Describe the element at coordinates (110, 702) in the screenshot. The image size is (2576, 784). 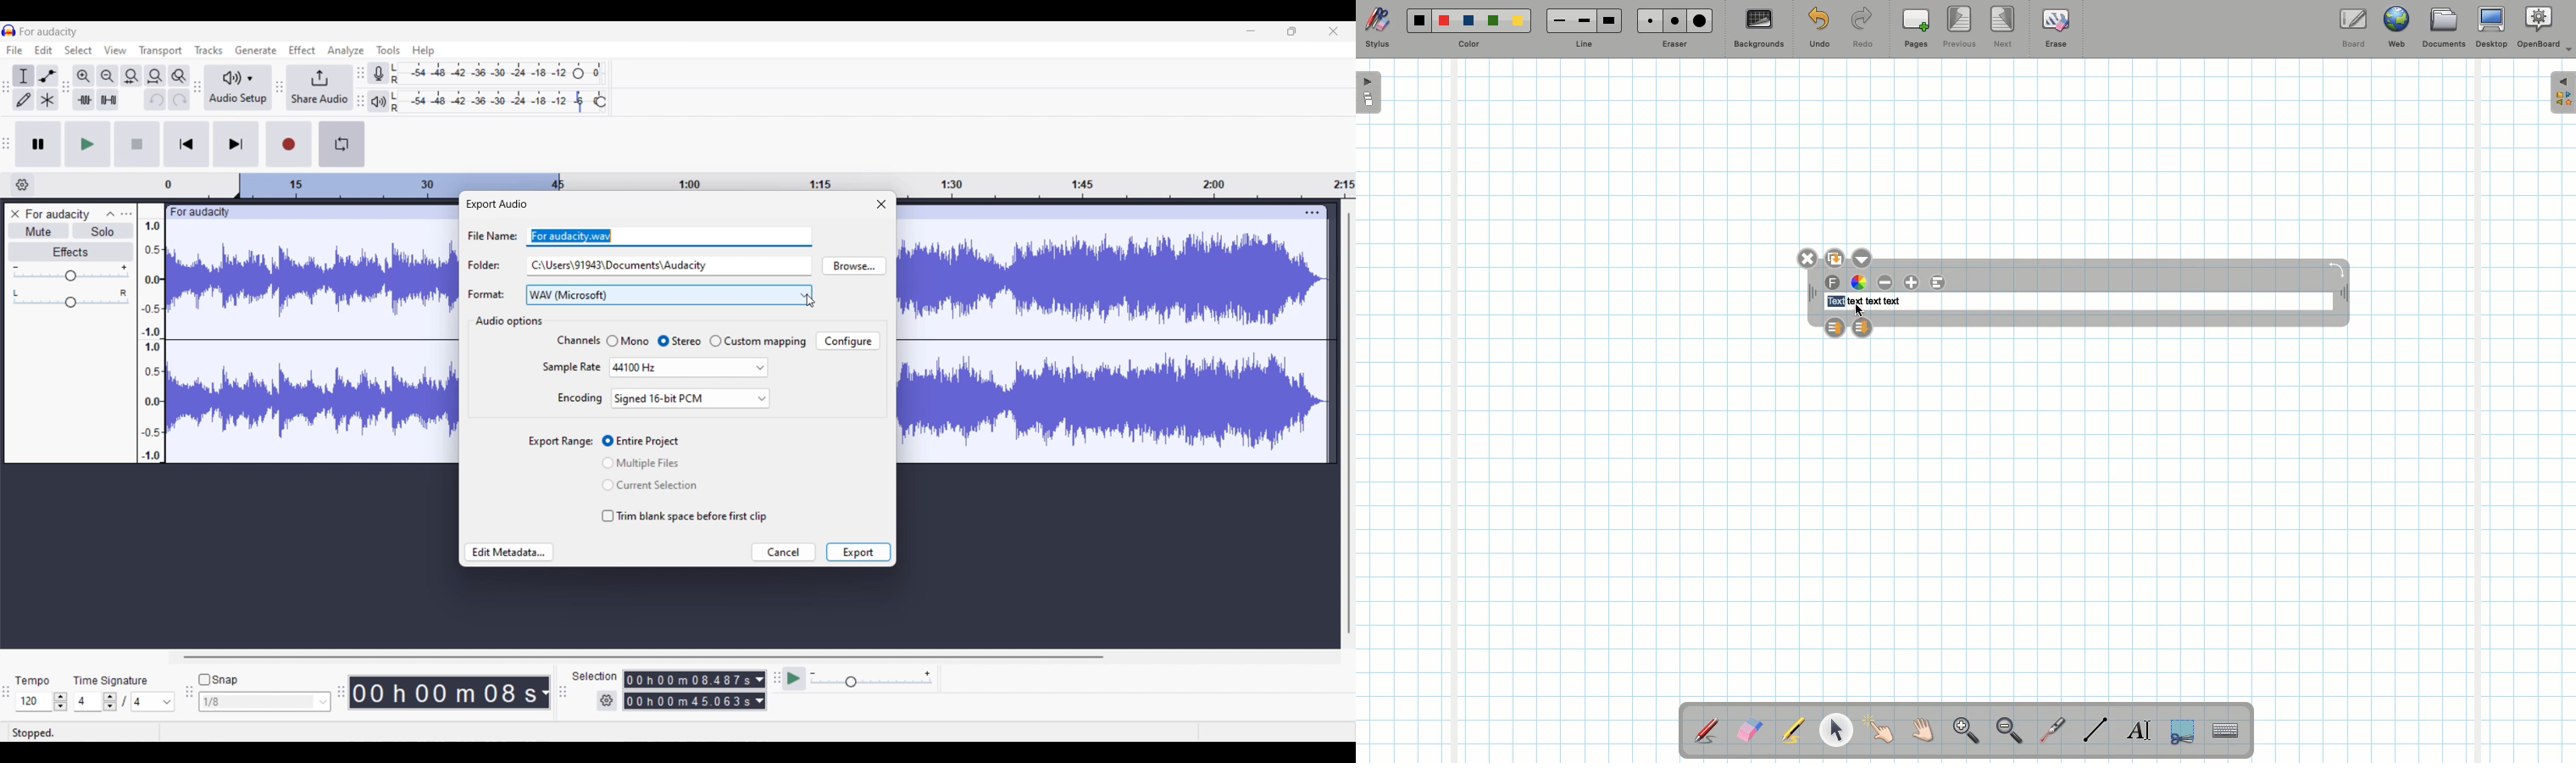
I see `Increase/Decrease number` at that location.